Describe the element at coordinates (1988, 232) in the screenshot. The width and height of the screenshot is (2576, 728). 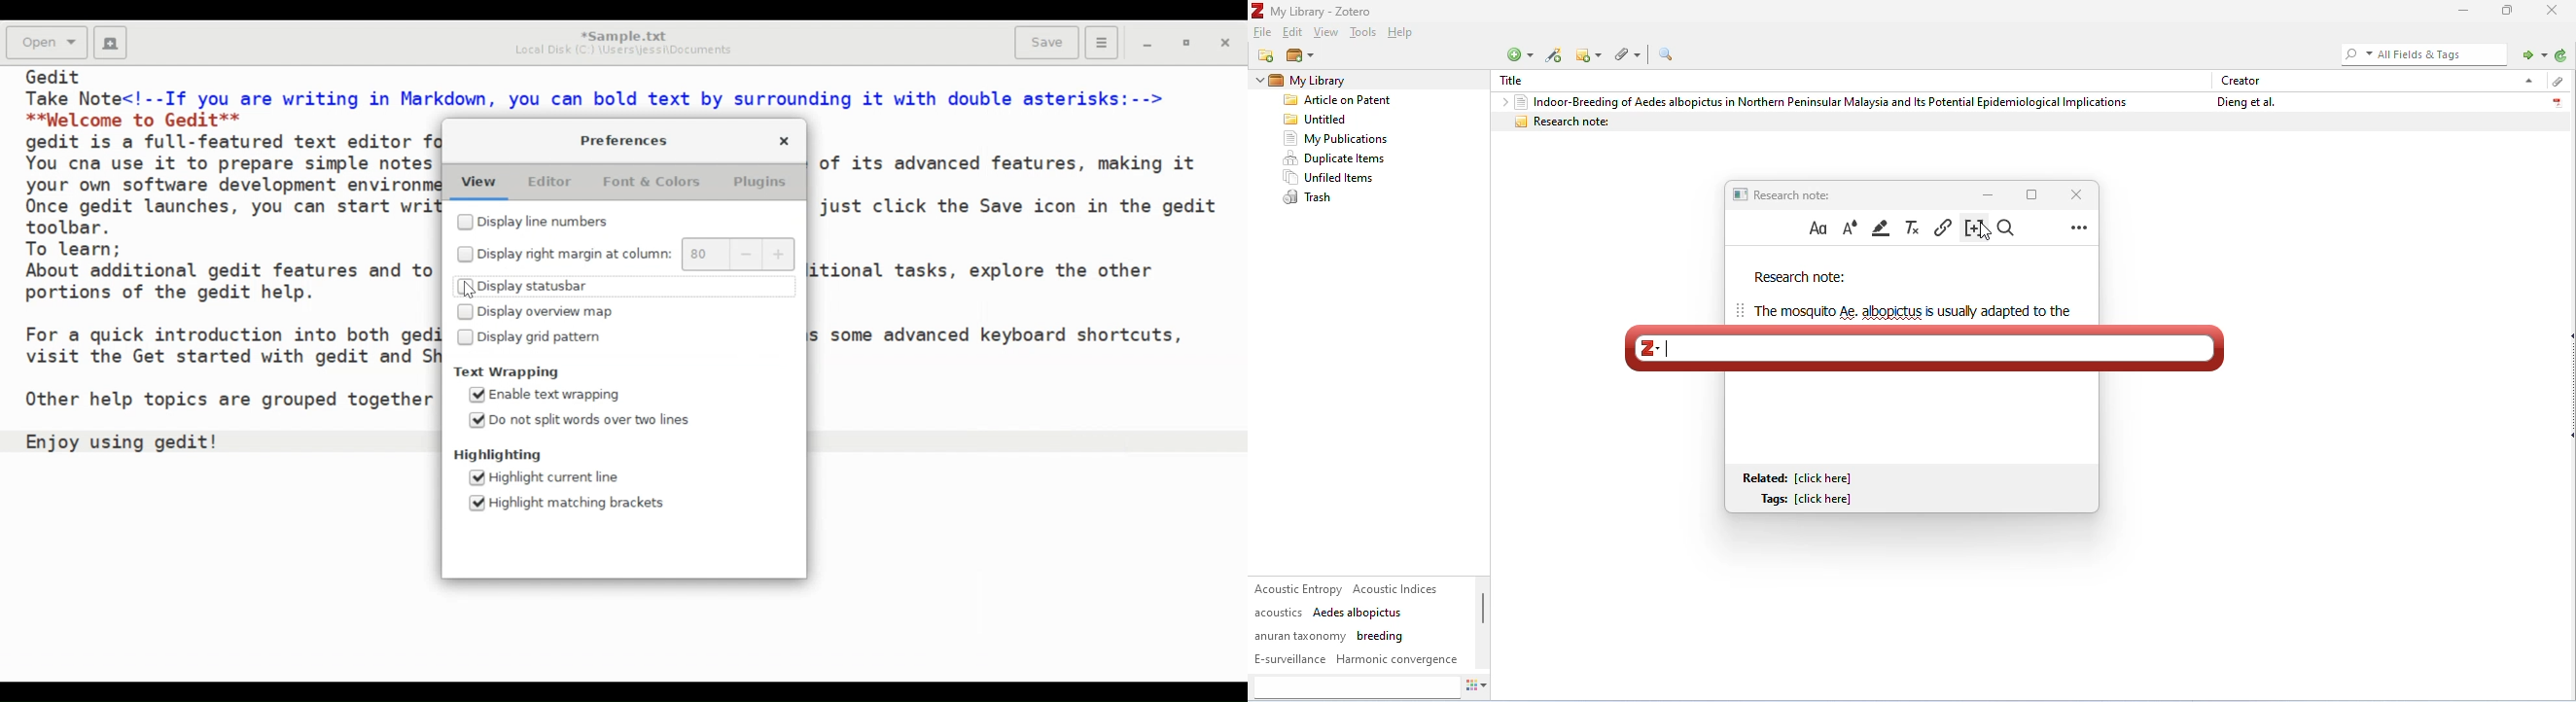
I see `cursor movement` at that location.